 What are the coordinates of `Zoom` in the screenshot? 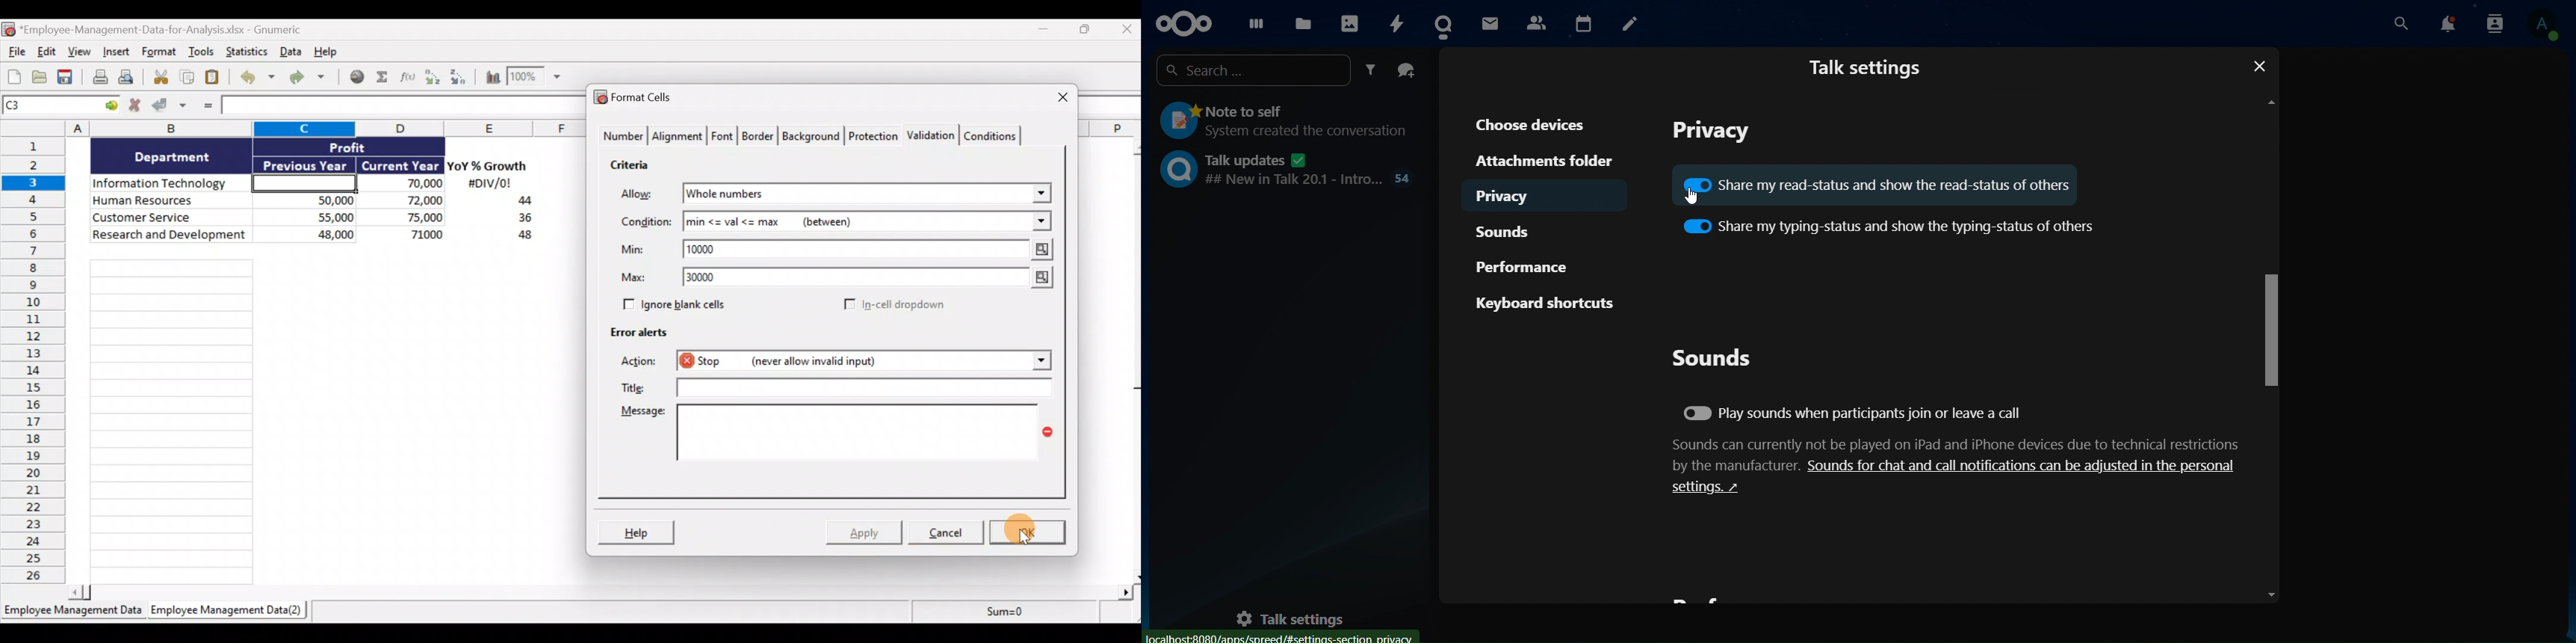 It's located at (537, 79).